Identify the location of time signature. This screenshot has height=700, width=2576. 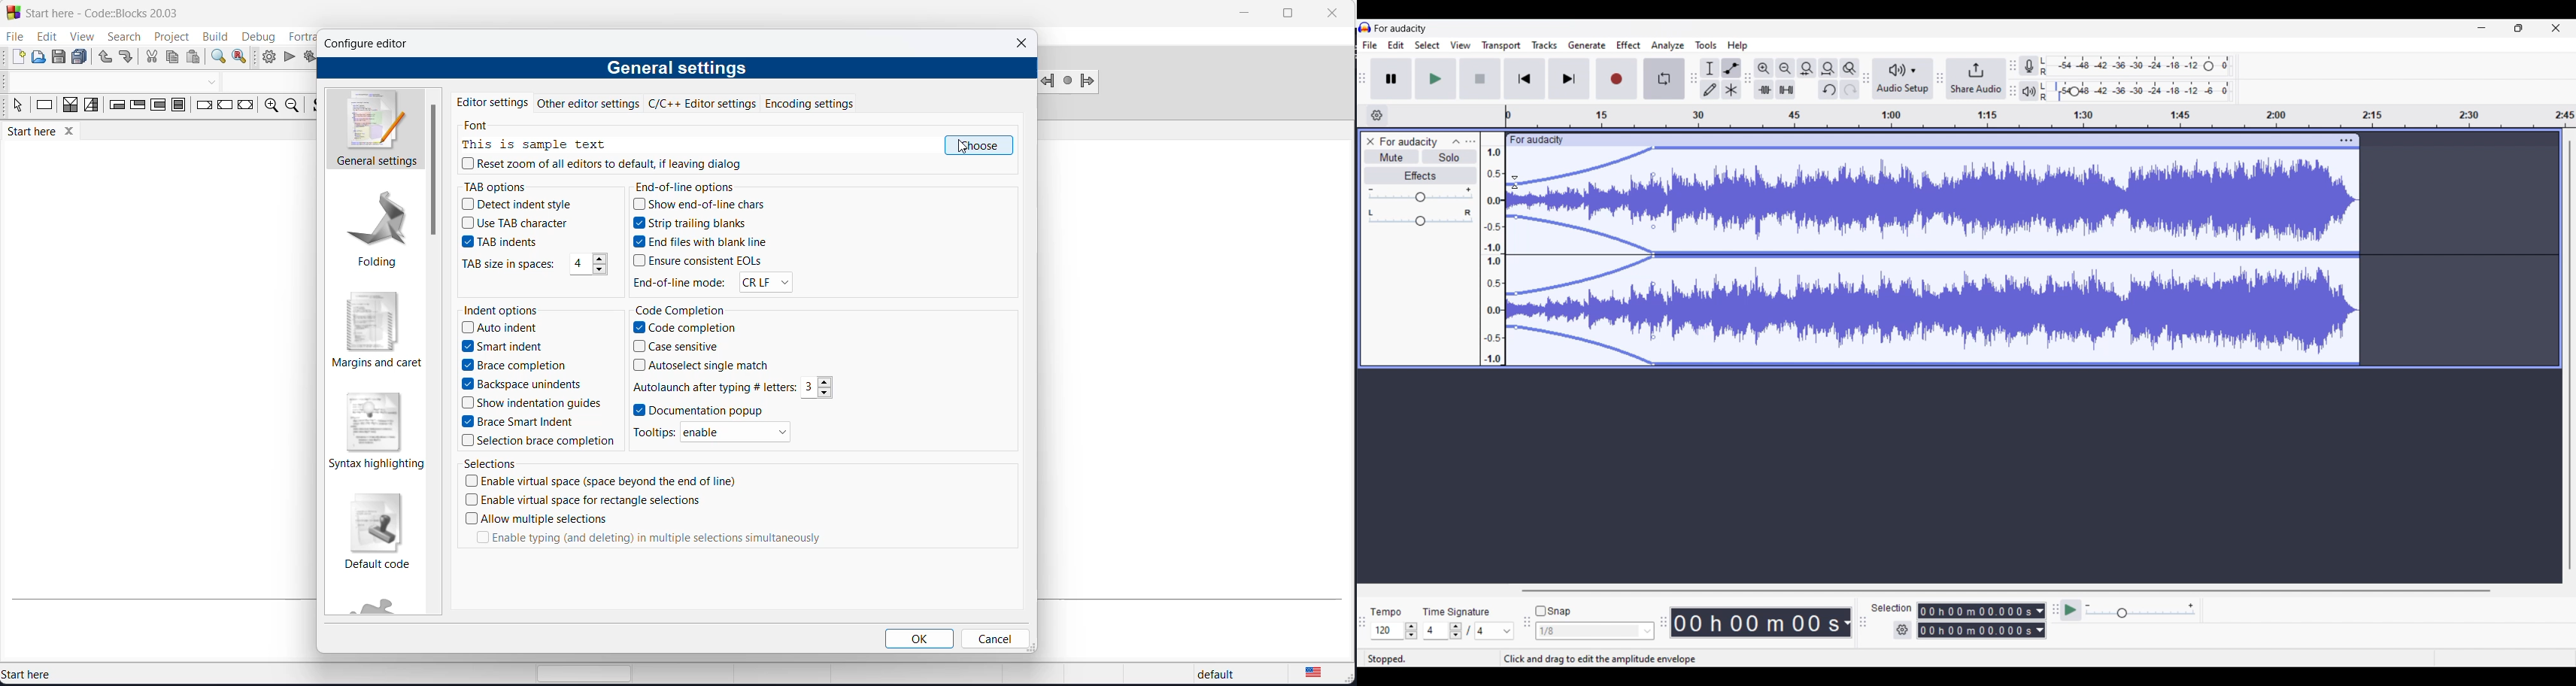
(1456, 612).